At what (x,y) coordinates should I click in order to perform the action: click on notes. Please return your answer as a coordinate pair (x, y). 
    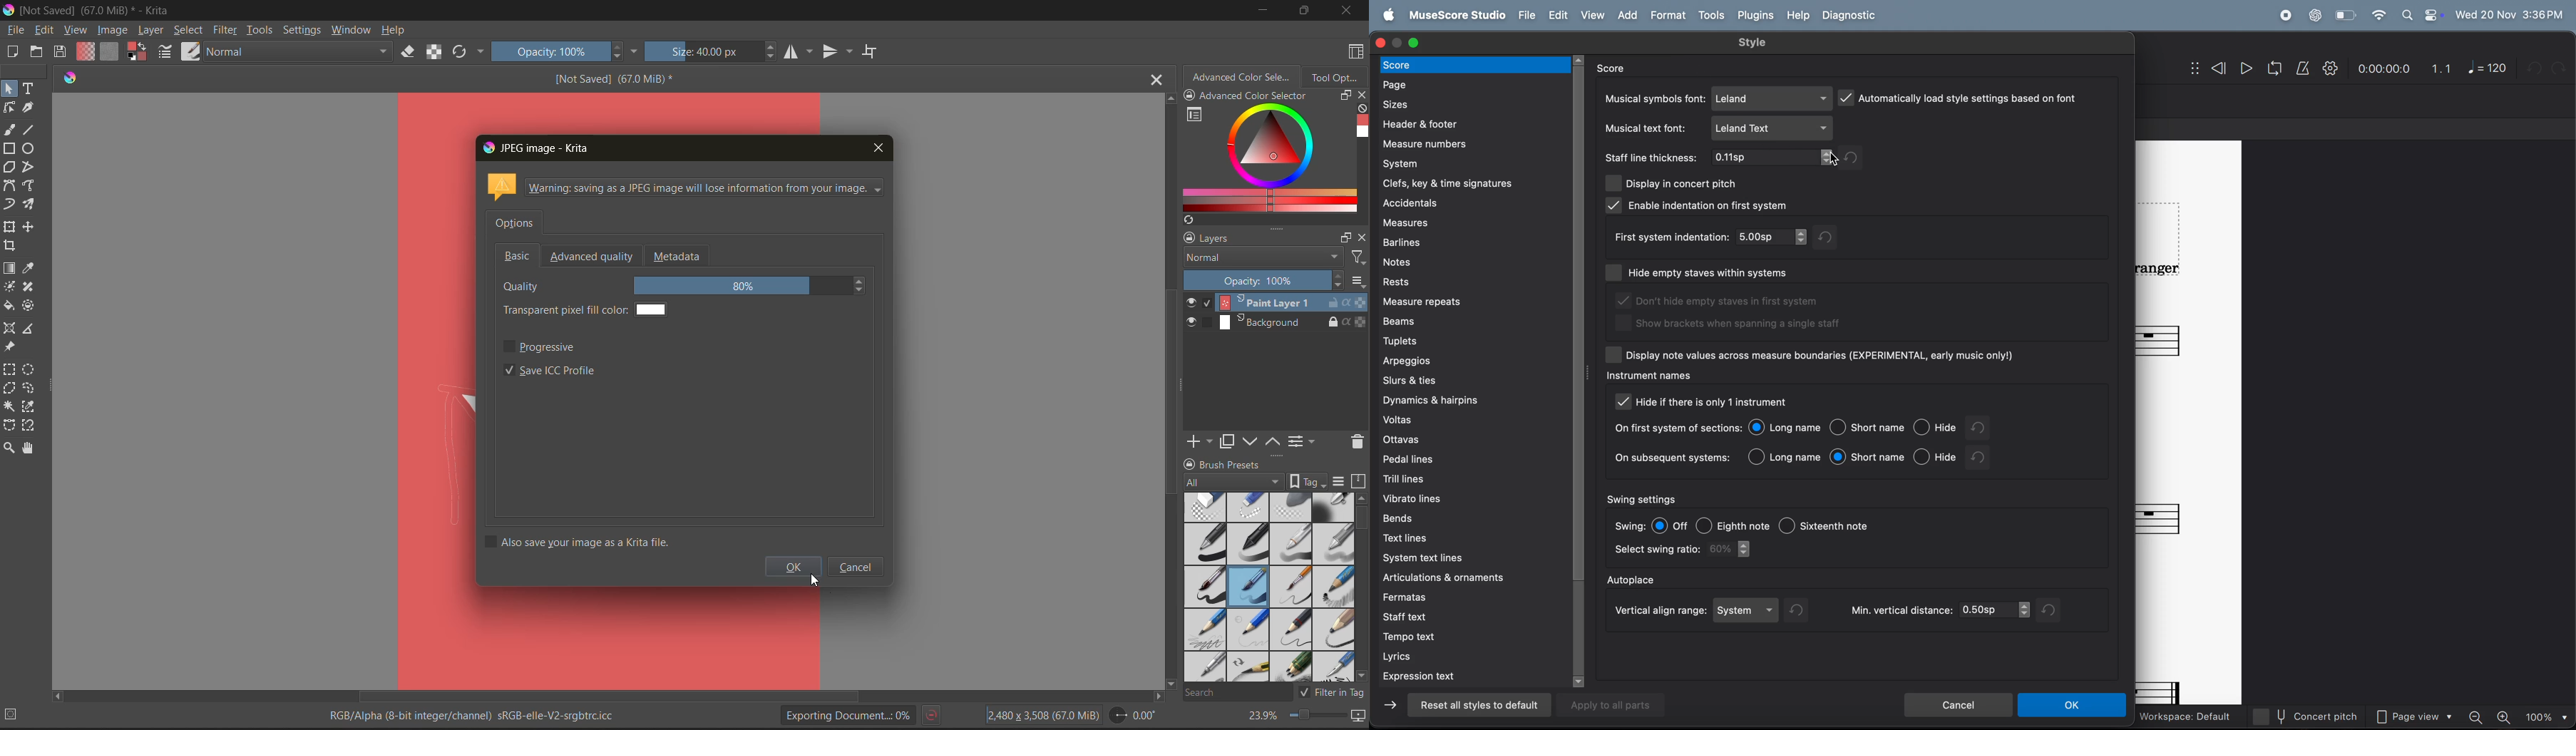
    Looking at the image, I should click on (1466, 261).